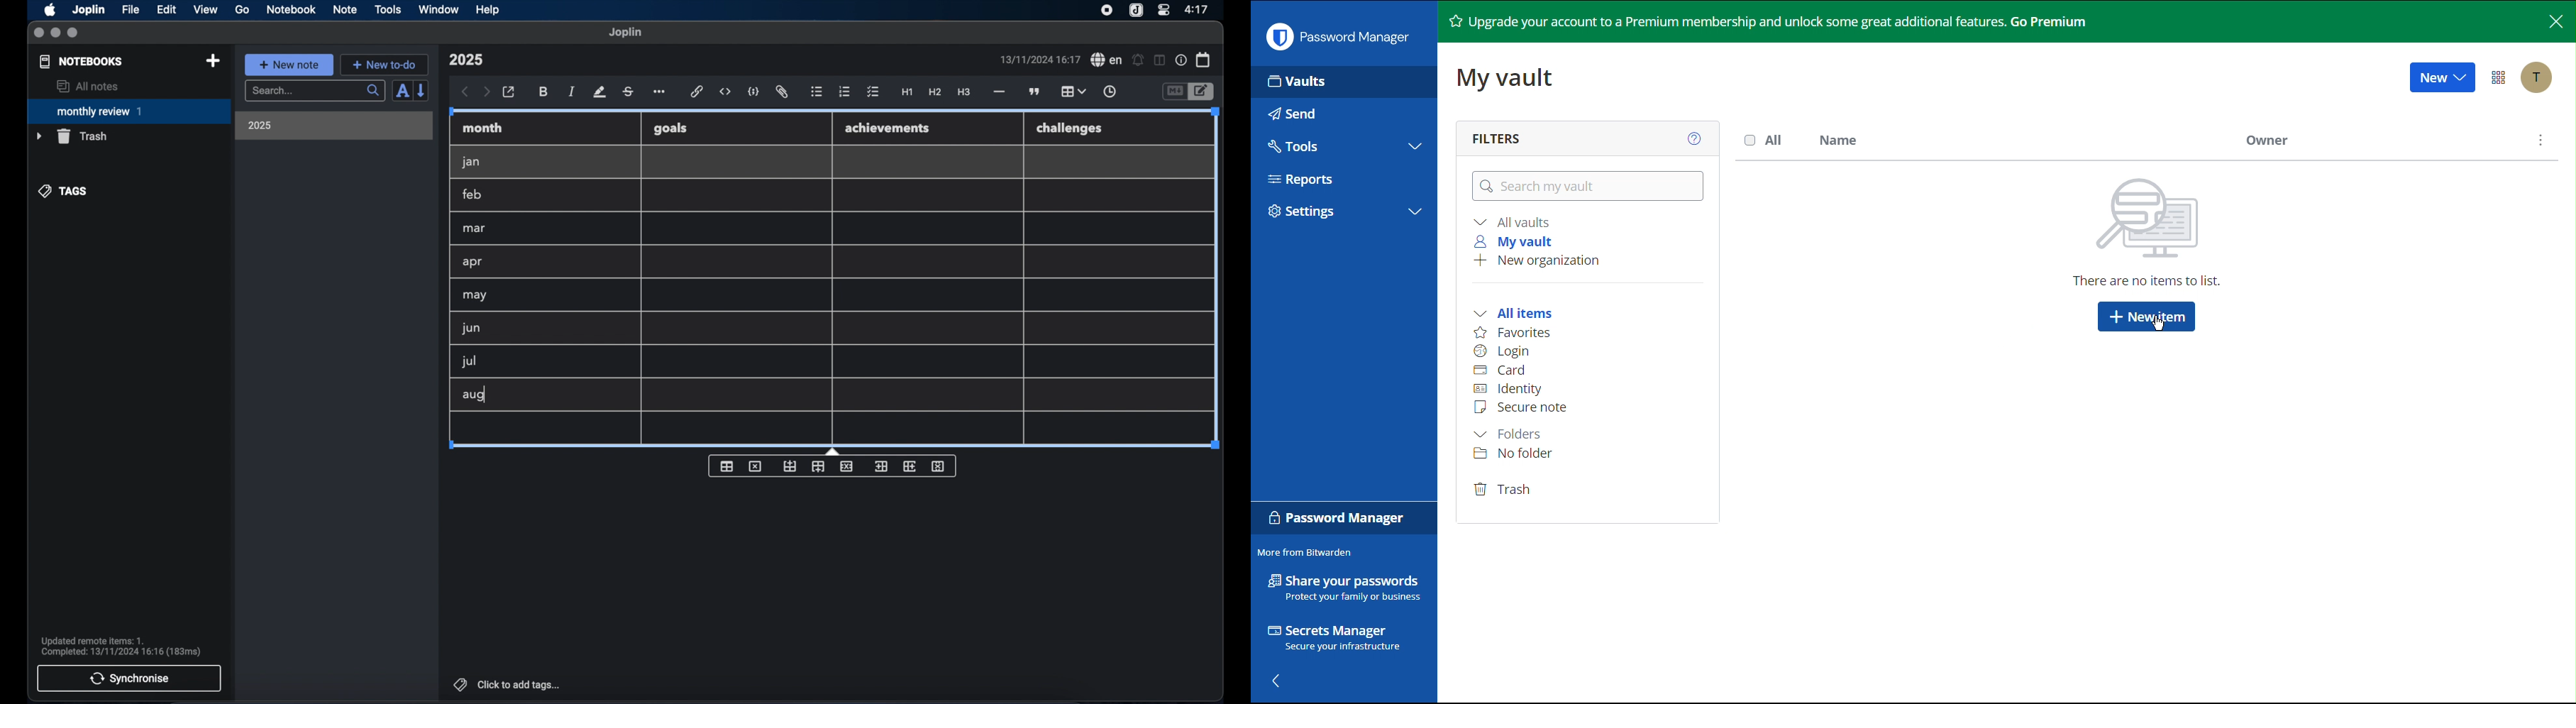  Describe the element at coordinates (1341, 180) in the screenshot. I see `Reports` at that location.